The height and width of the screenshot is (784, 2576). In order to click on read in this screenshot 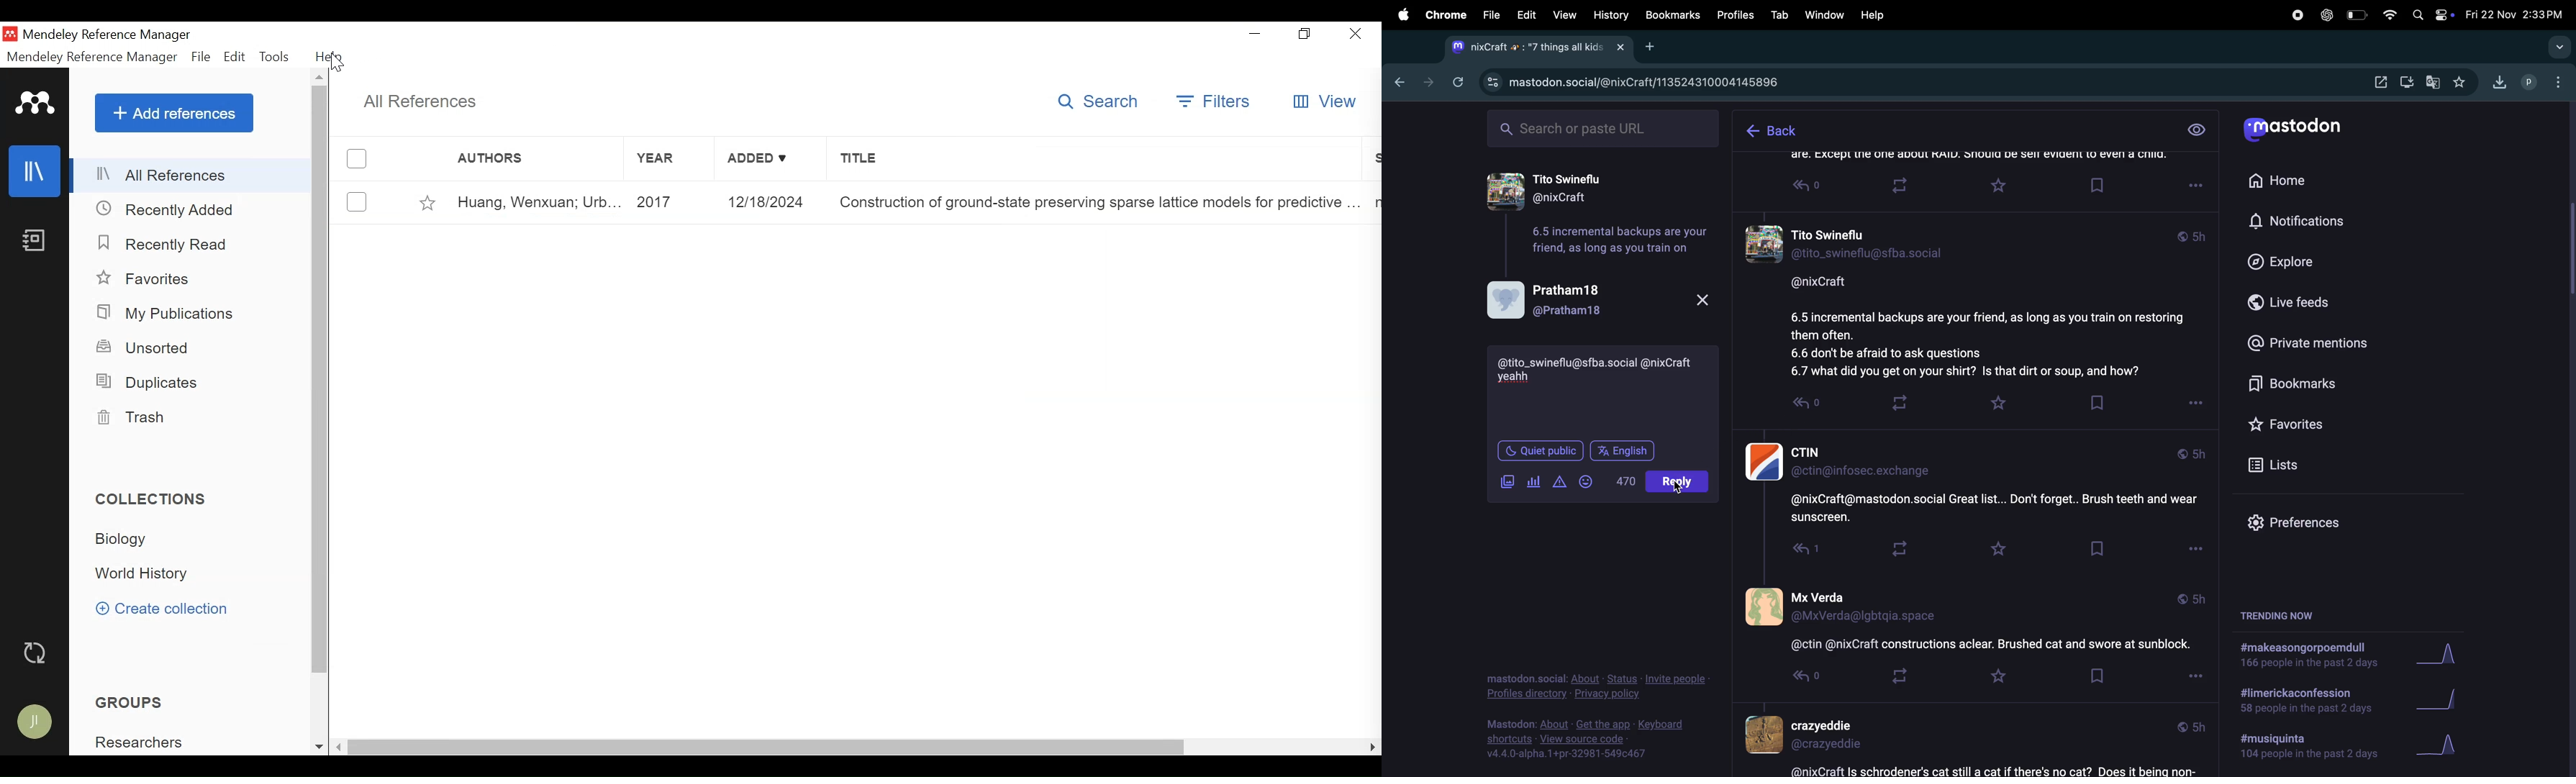, I will do `click(1814, 410)`.